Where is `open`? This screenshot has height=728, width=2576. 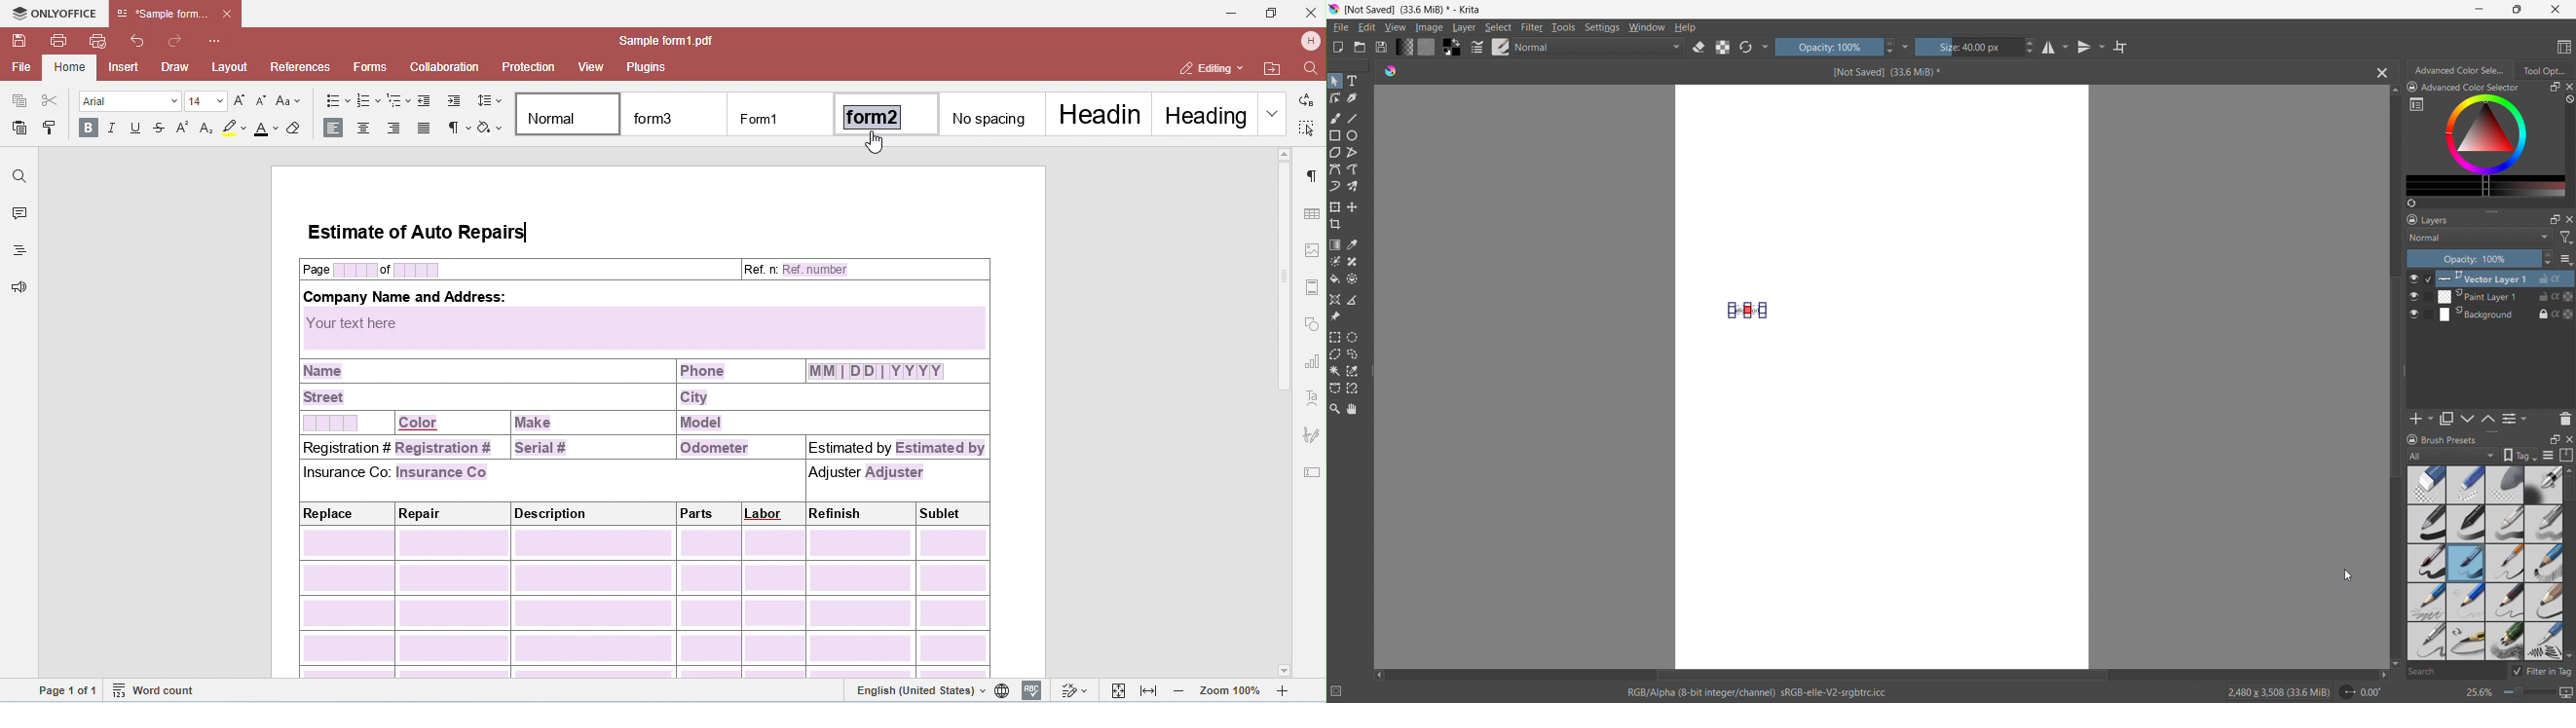 open is located at coordinates (1360, 47).